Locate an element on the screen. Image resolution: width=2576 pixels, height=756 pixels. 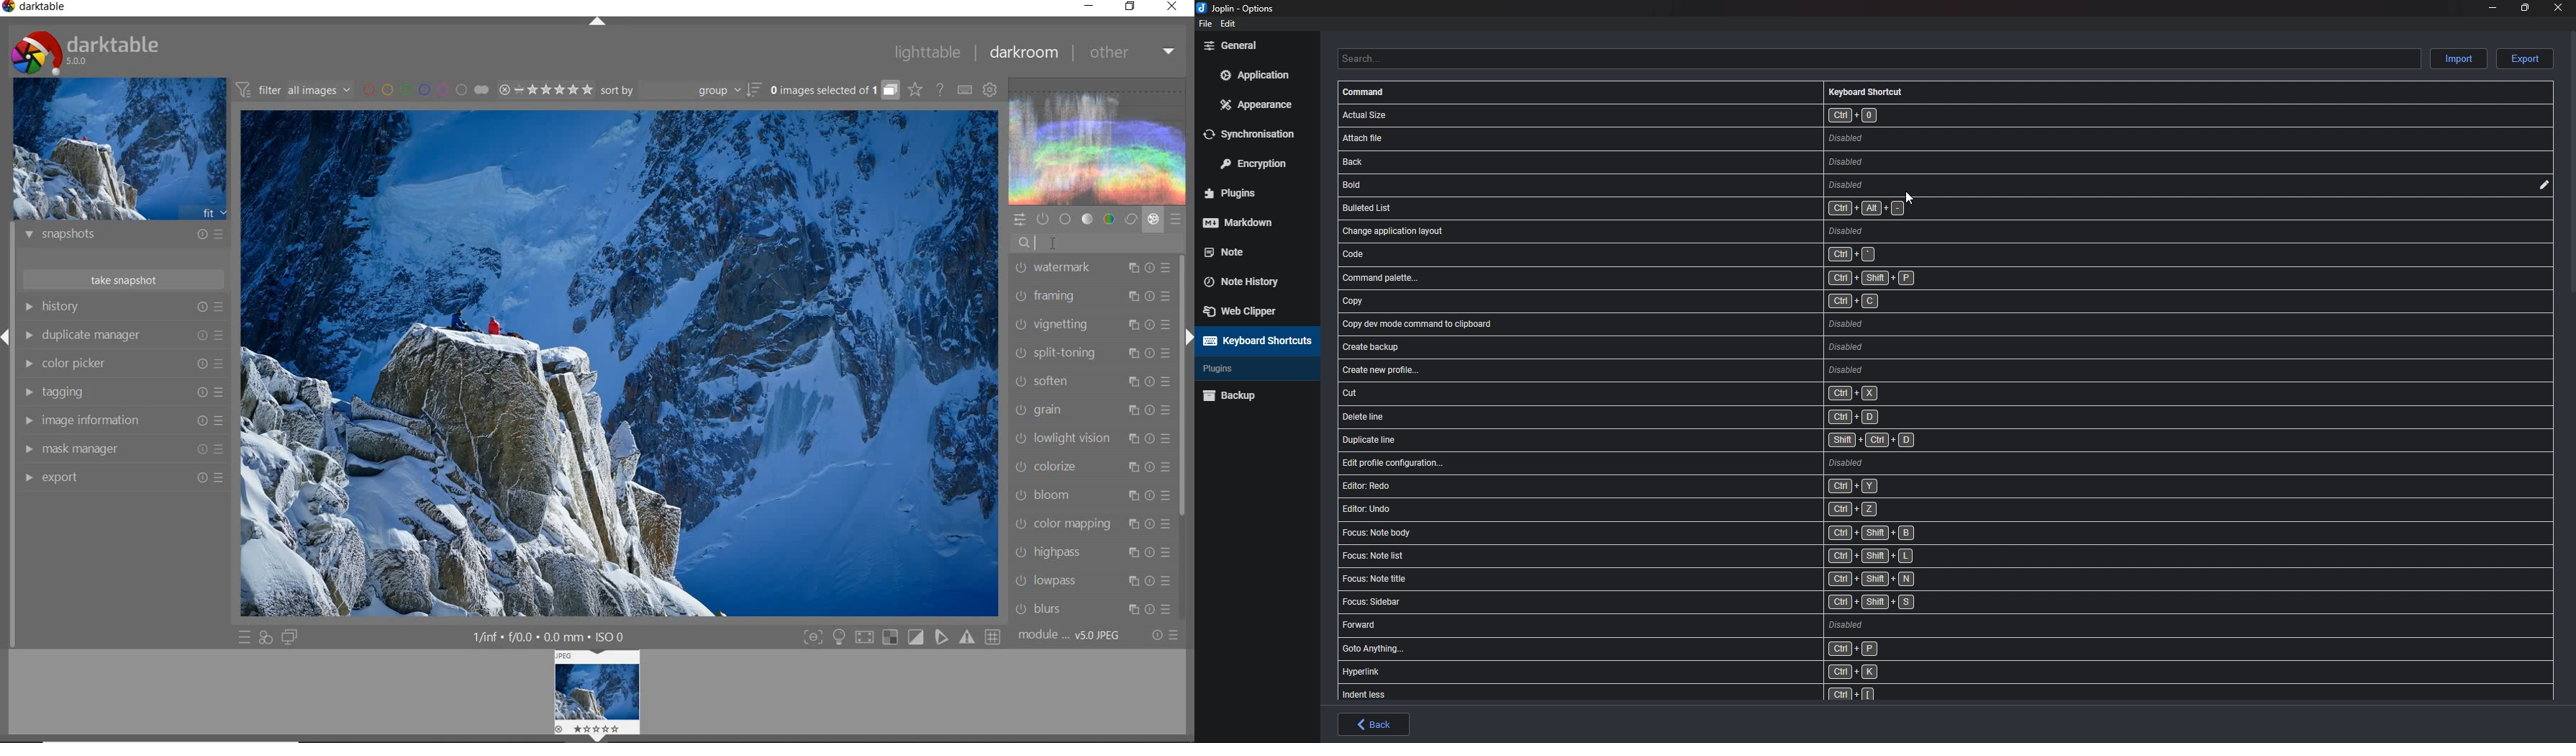
Back up is located at coordinates (1253, 395).